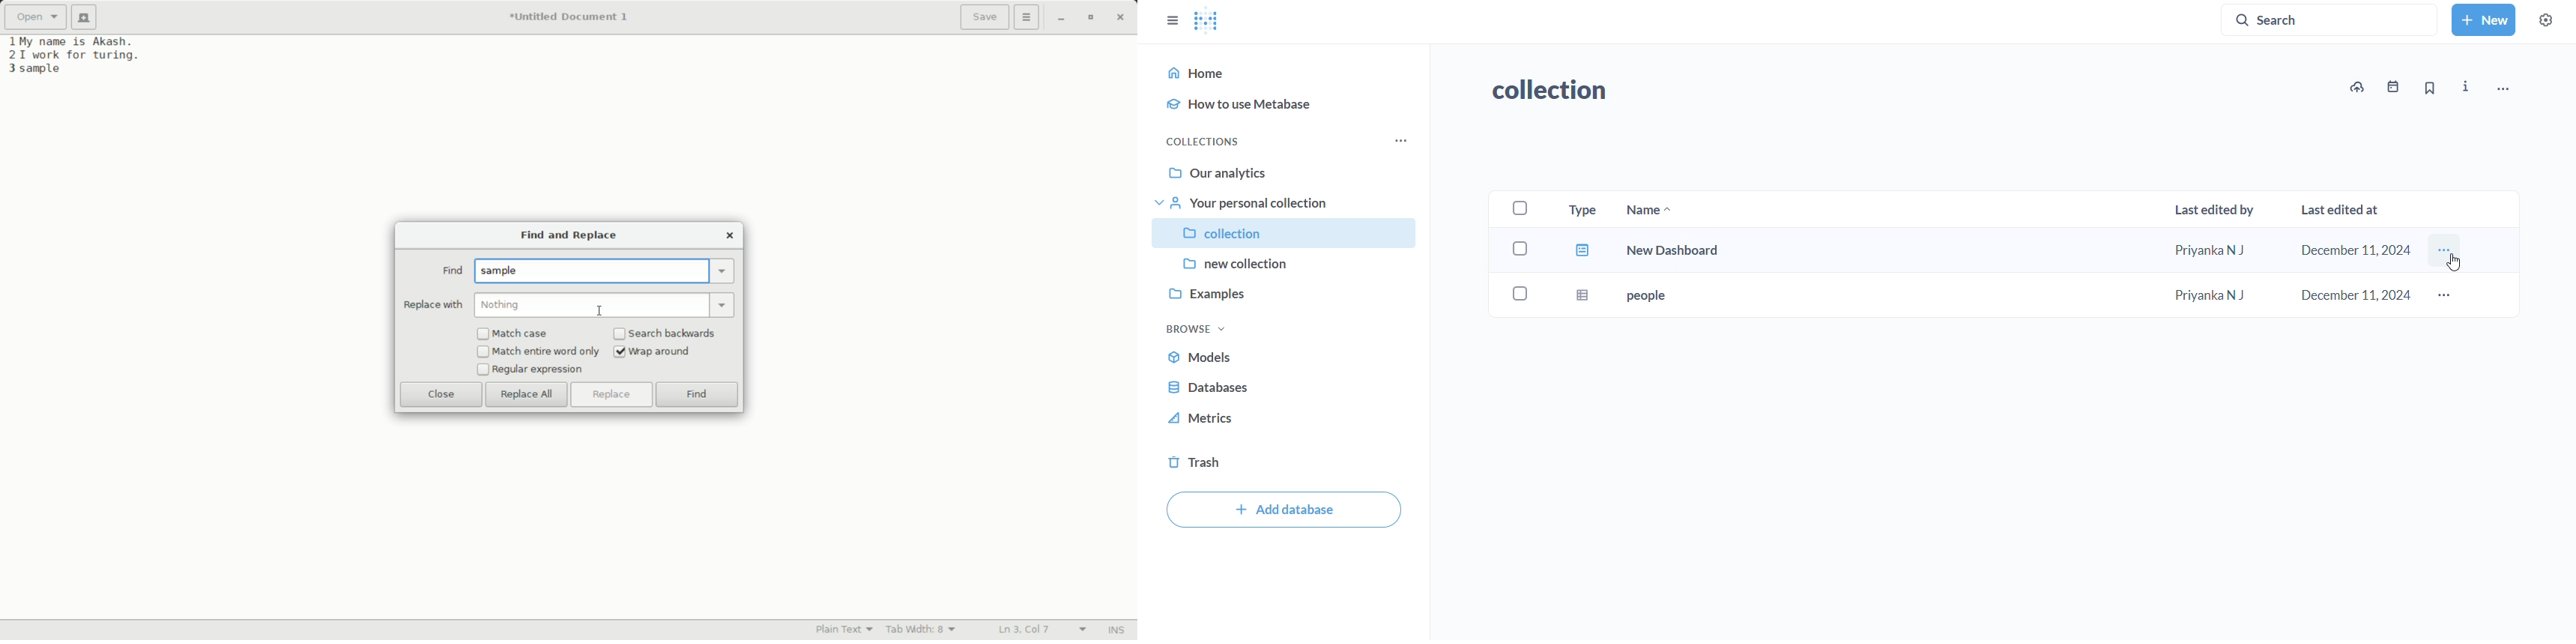 This screenshot has height=644, width=2576. What do you see at coordinates (730, 235) in the screenshot?
I see `close` at bounding box center [730, 235].